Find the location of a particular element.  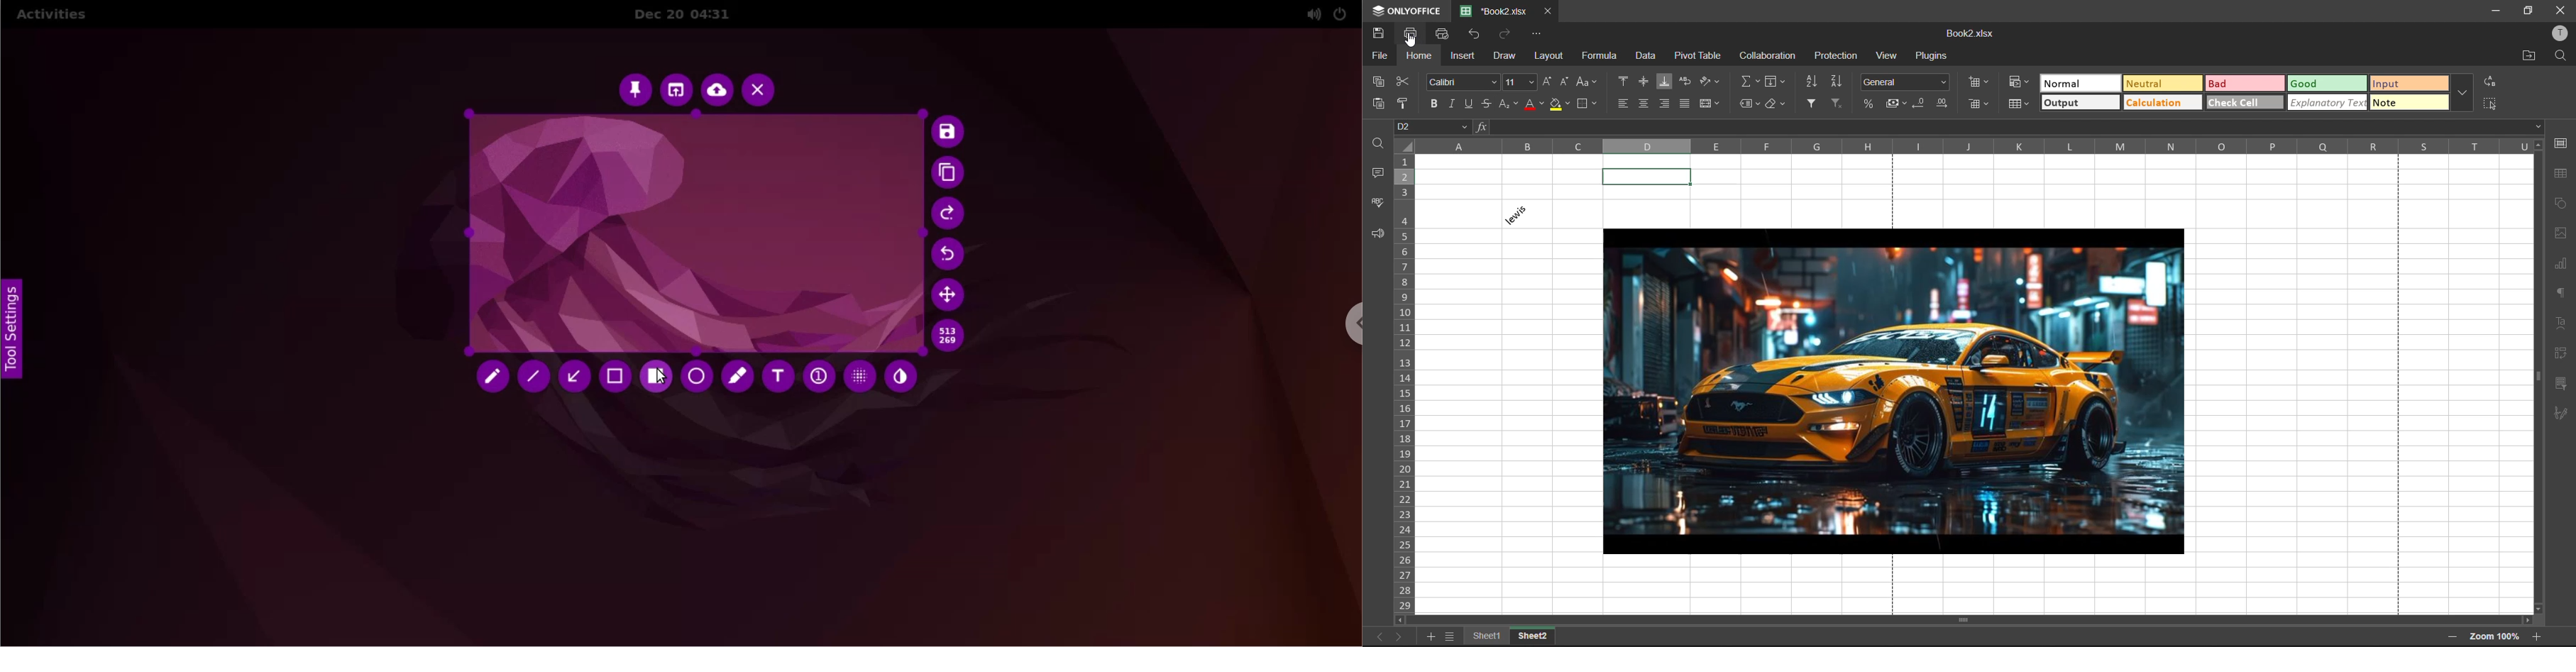

column names is located at coordinates (1983, 145).